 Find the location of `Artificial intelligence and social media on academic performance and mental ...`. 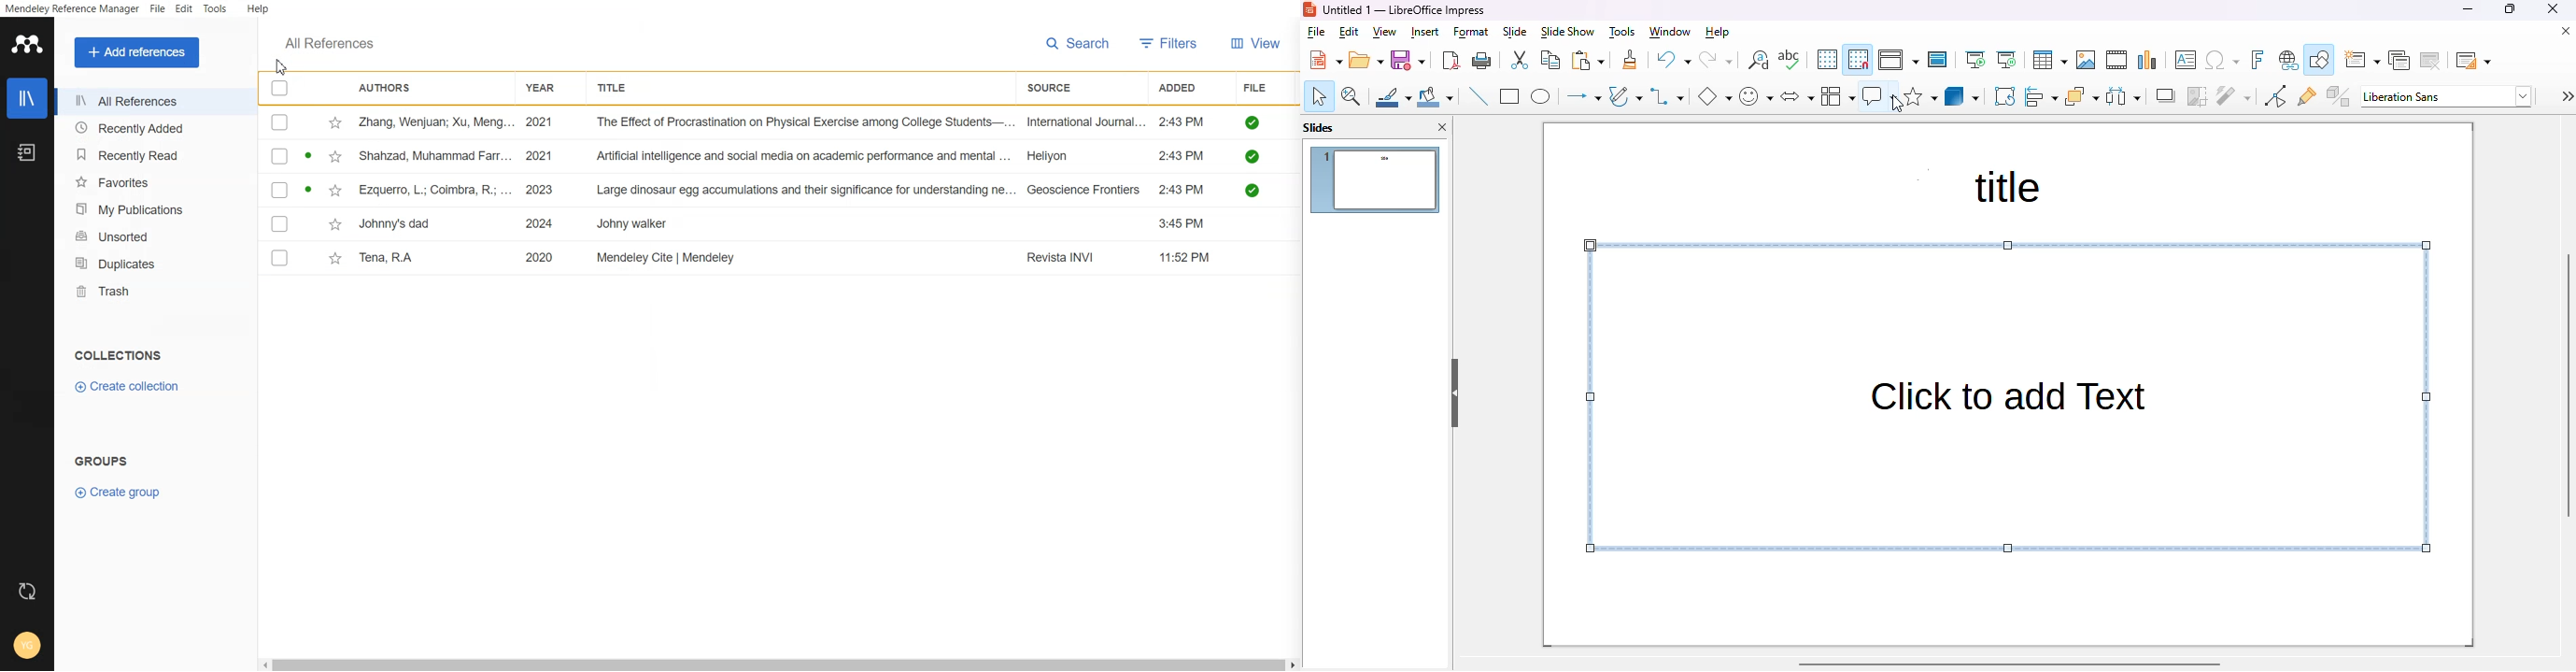

Artificial intelligence and social media on academic performance and mental ... is located at coordinates (805, 157).